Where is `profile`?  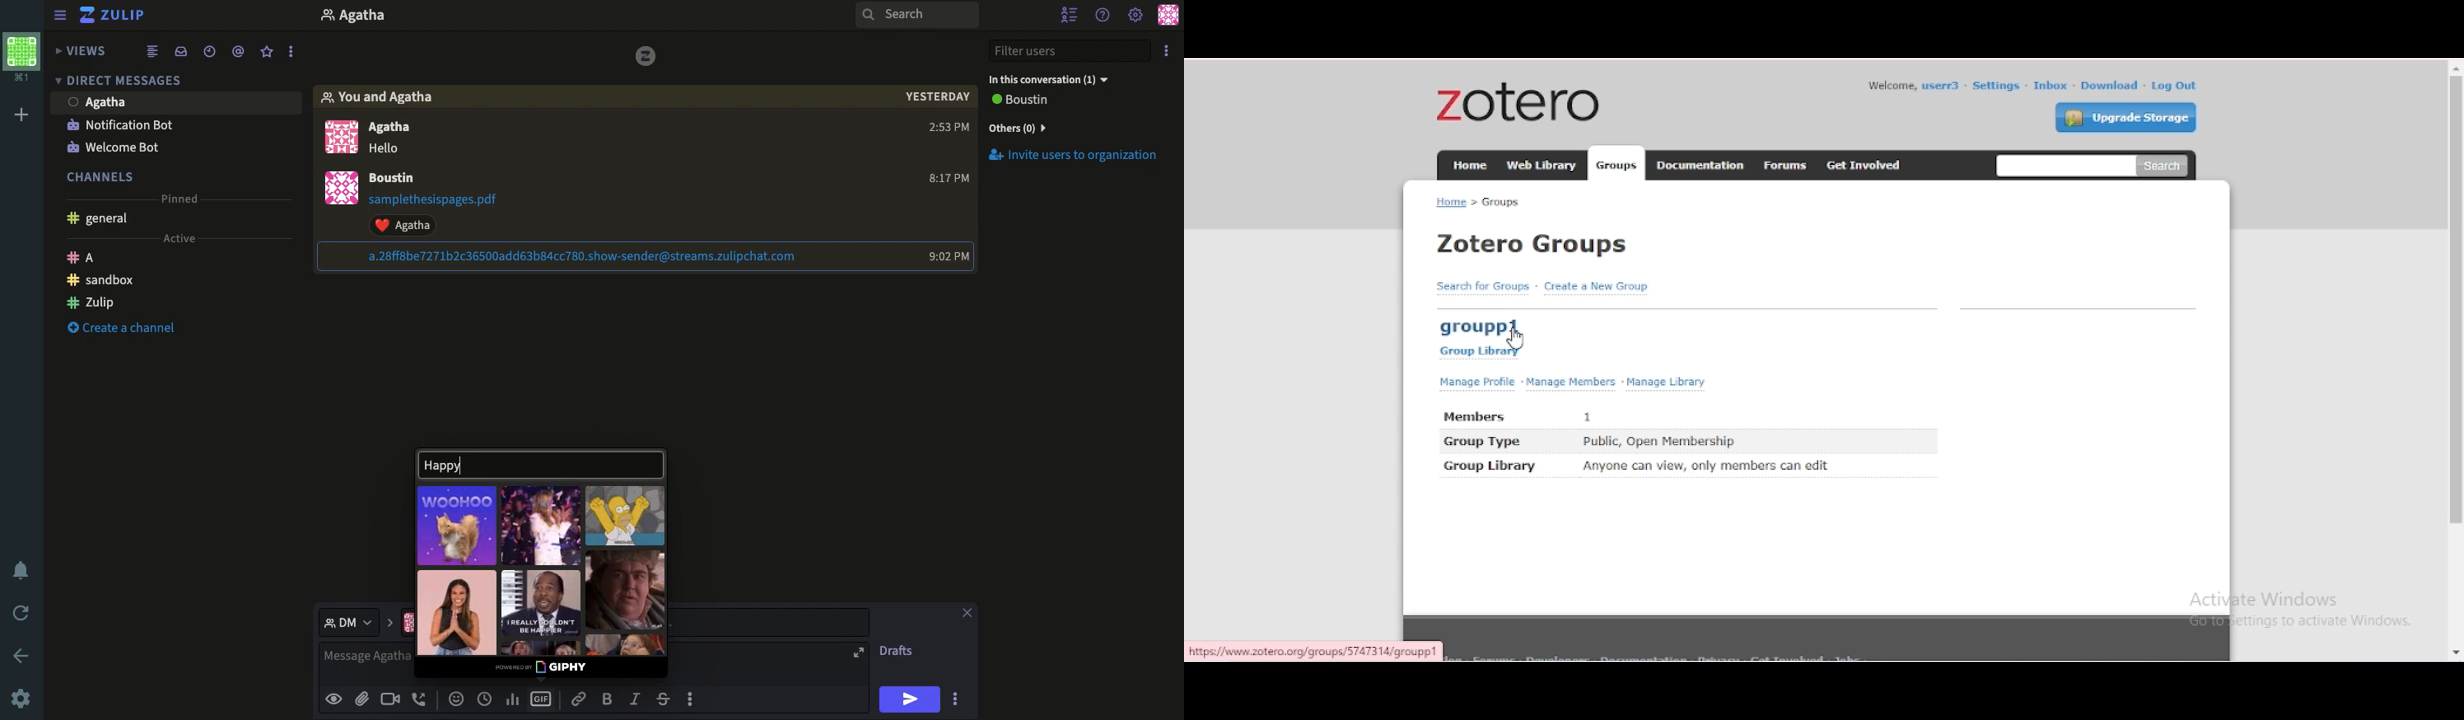 profile is located at coordinates (358, 17).